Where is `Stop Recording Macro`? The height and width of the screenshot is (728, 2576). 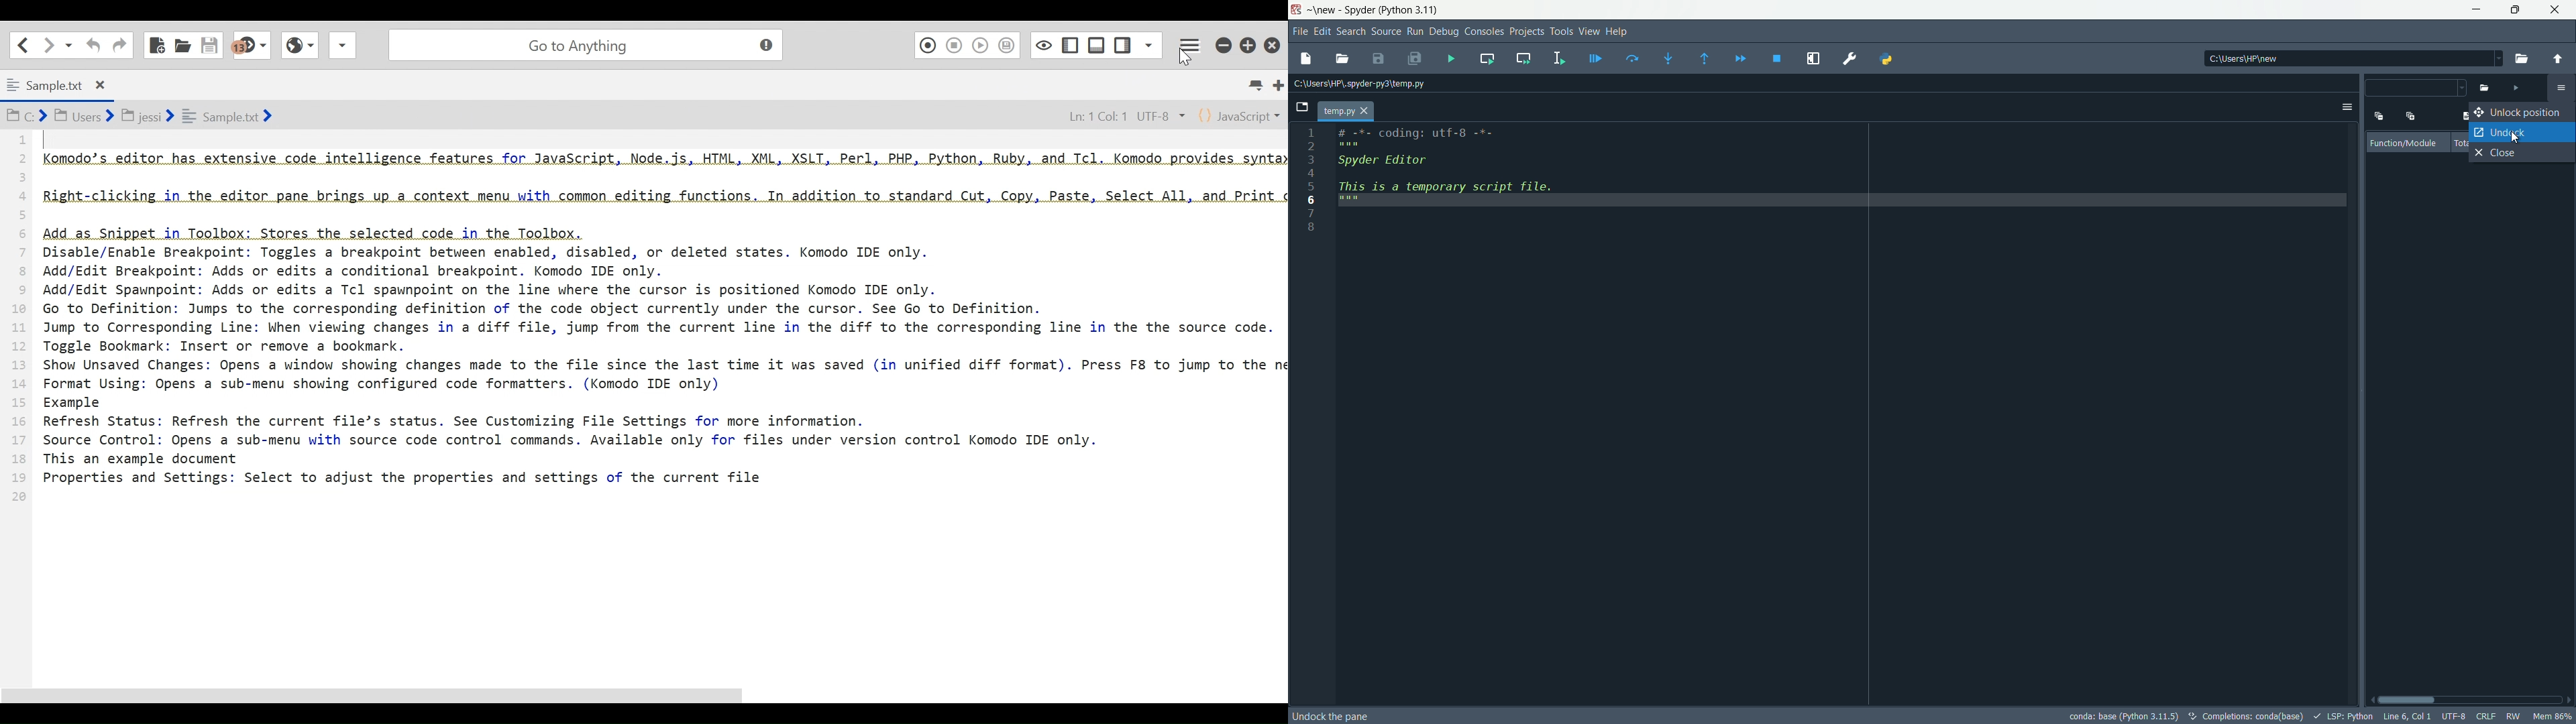
Stop Recording Macro is located at coordinates (955, 45).